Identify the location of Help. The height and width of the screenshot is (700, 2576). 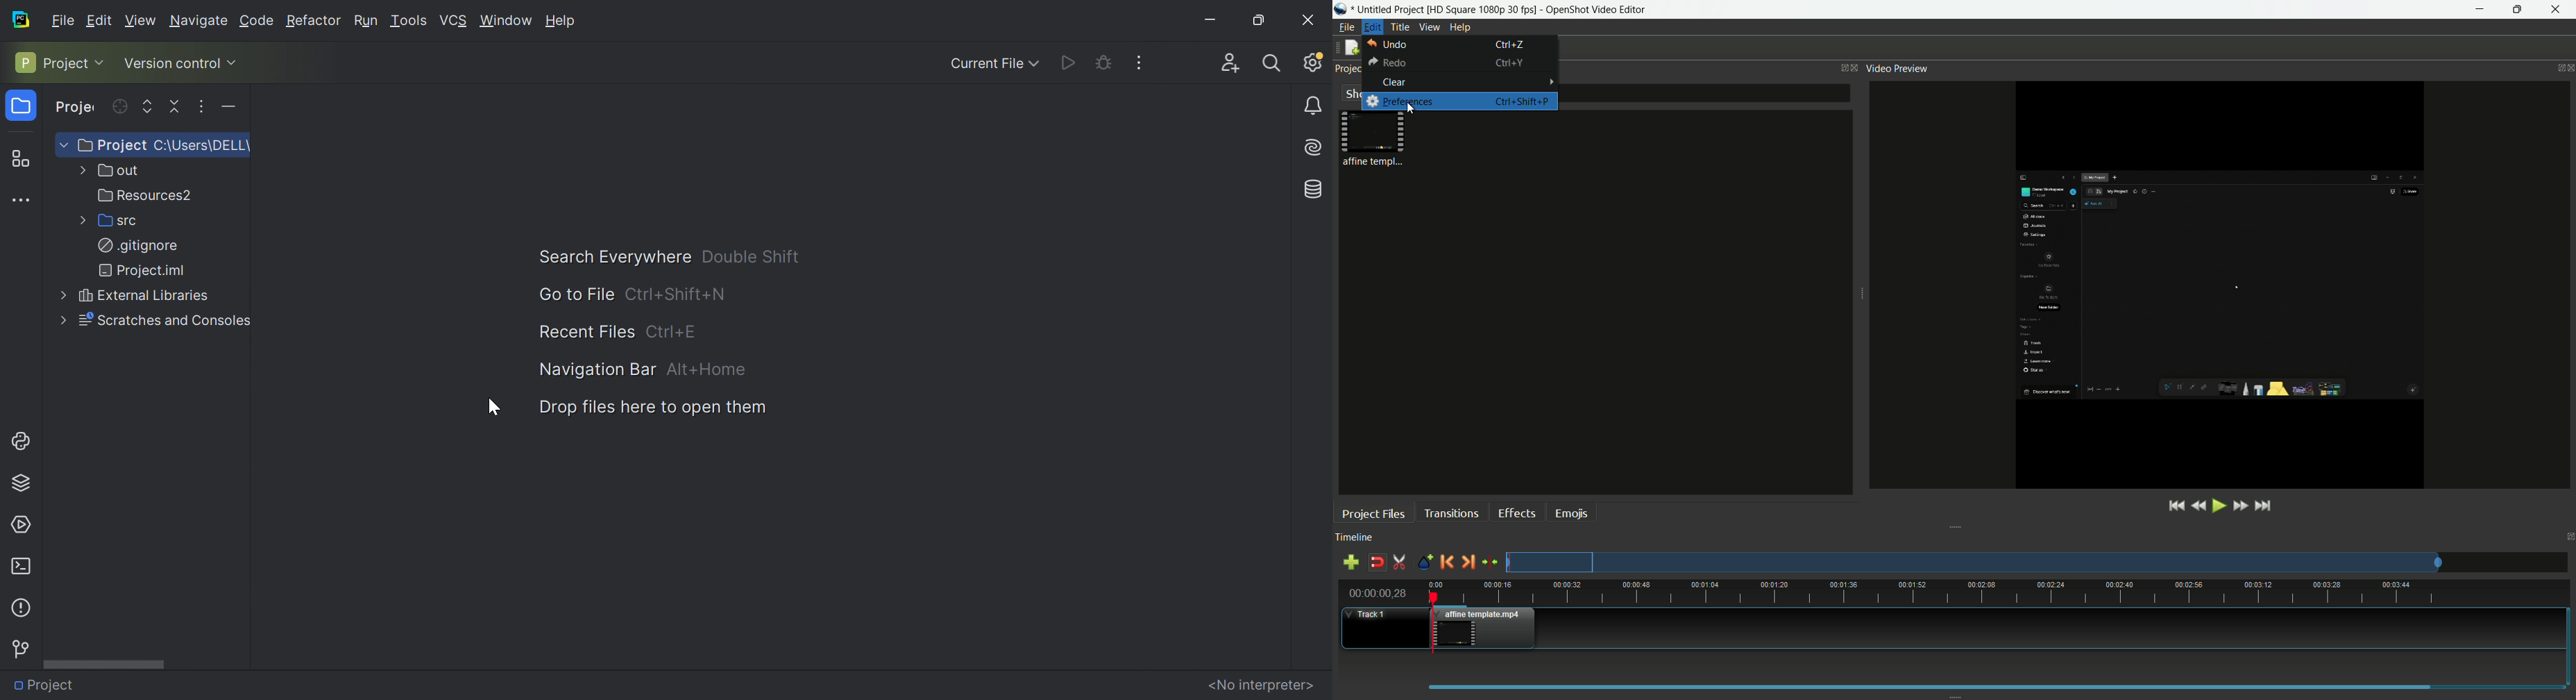
(561, 20).